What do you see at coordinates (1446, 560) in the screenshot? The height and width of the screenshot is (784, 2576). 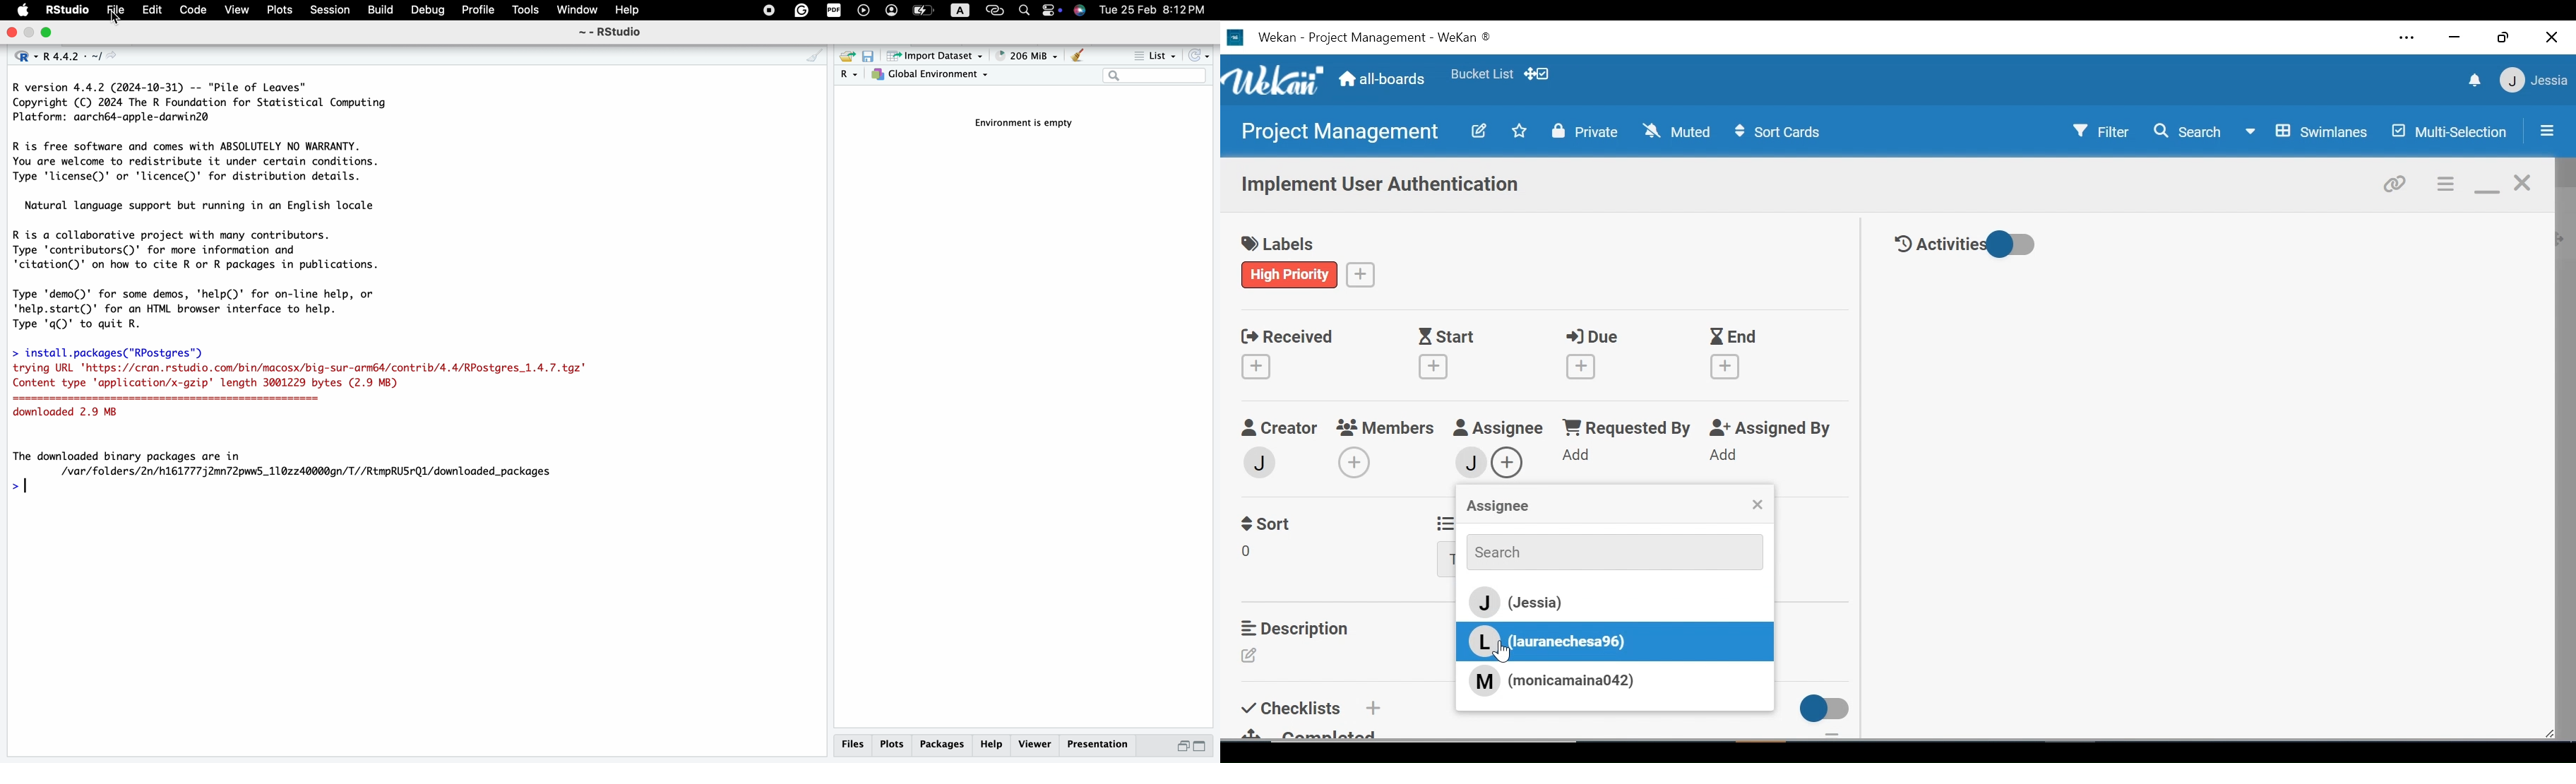 I see `List Dropdown menu` at bounding box center [1446, 560].